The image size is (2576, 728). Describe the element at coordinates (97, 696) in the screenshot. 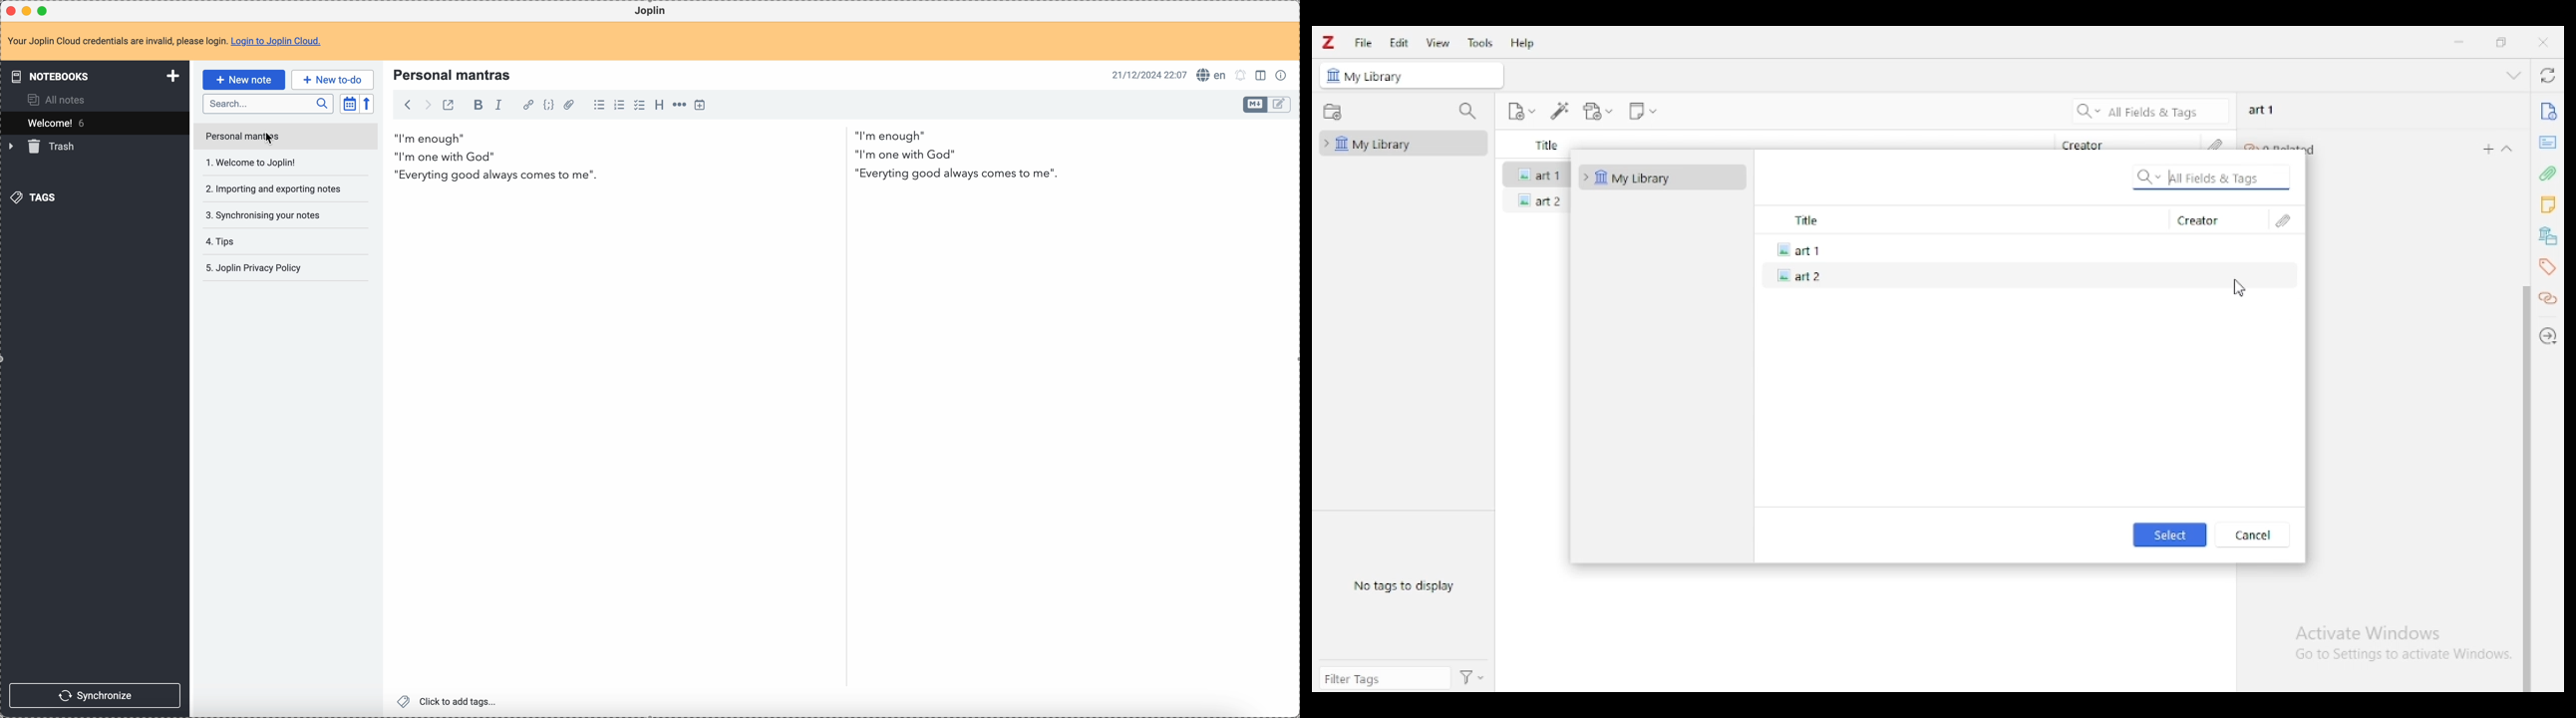

I see `synchronize` at that location.